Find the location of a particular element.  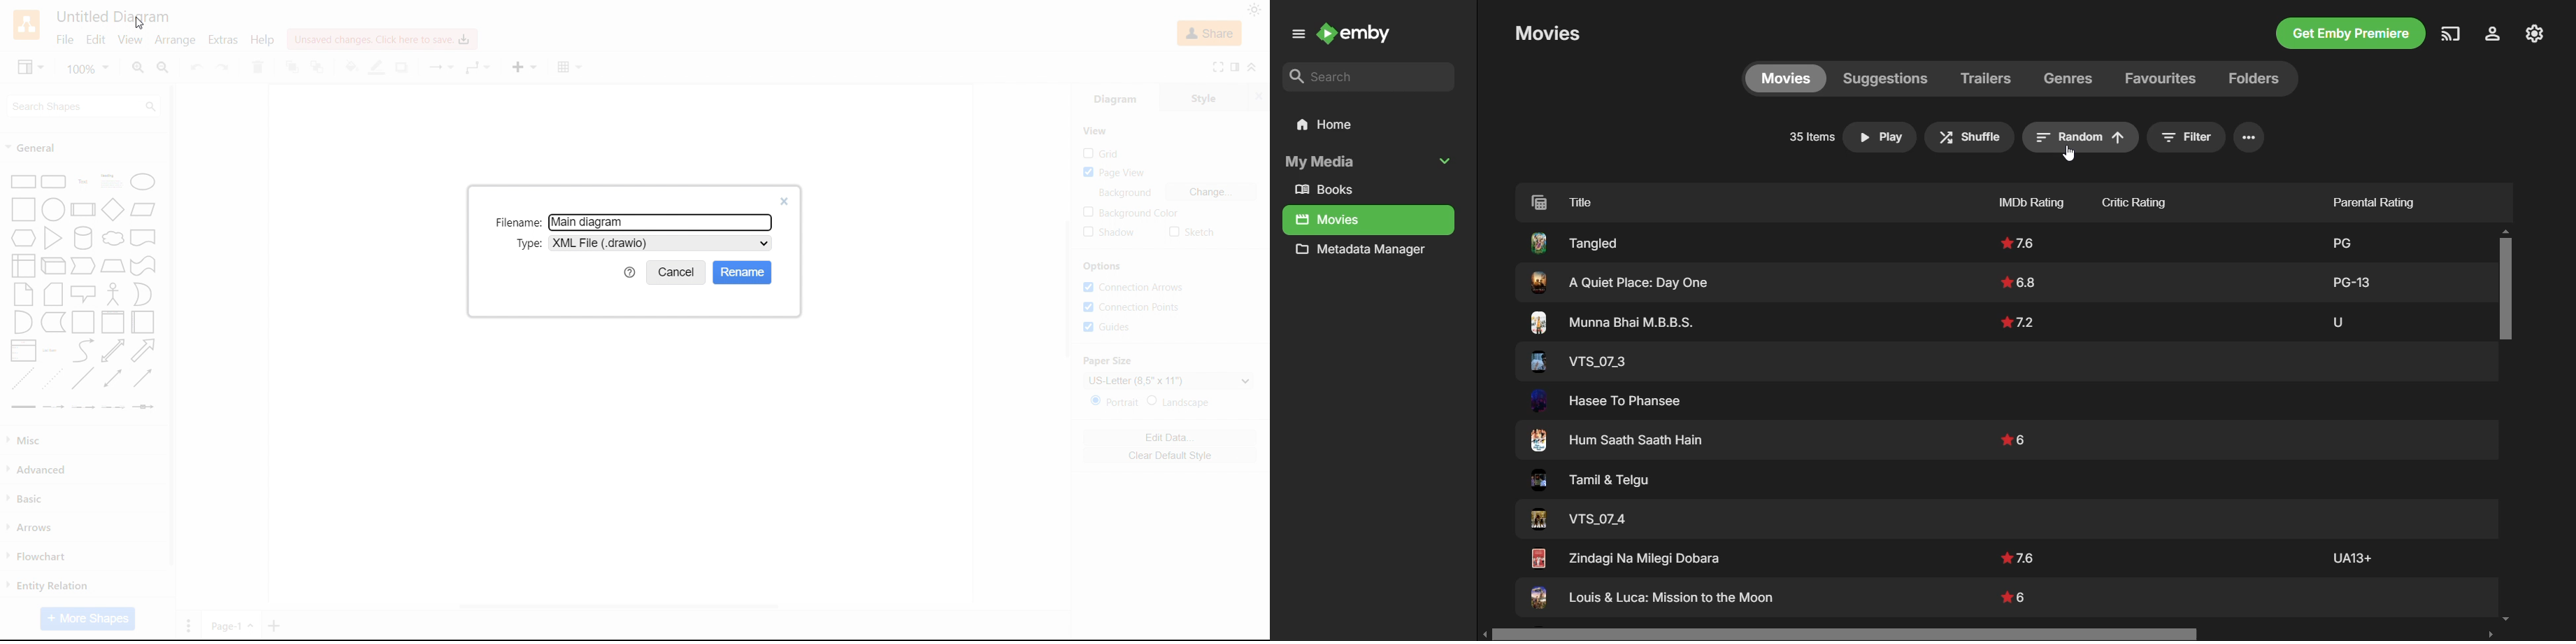

Page view  is located at coordinates (1115, 173).